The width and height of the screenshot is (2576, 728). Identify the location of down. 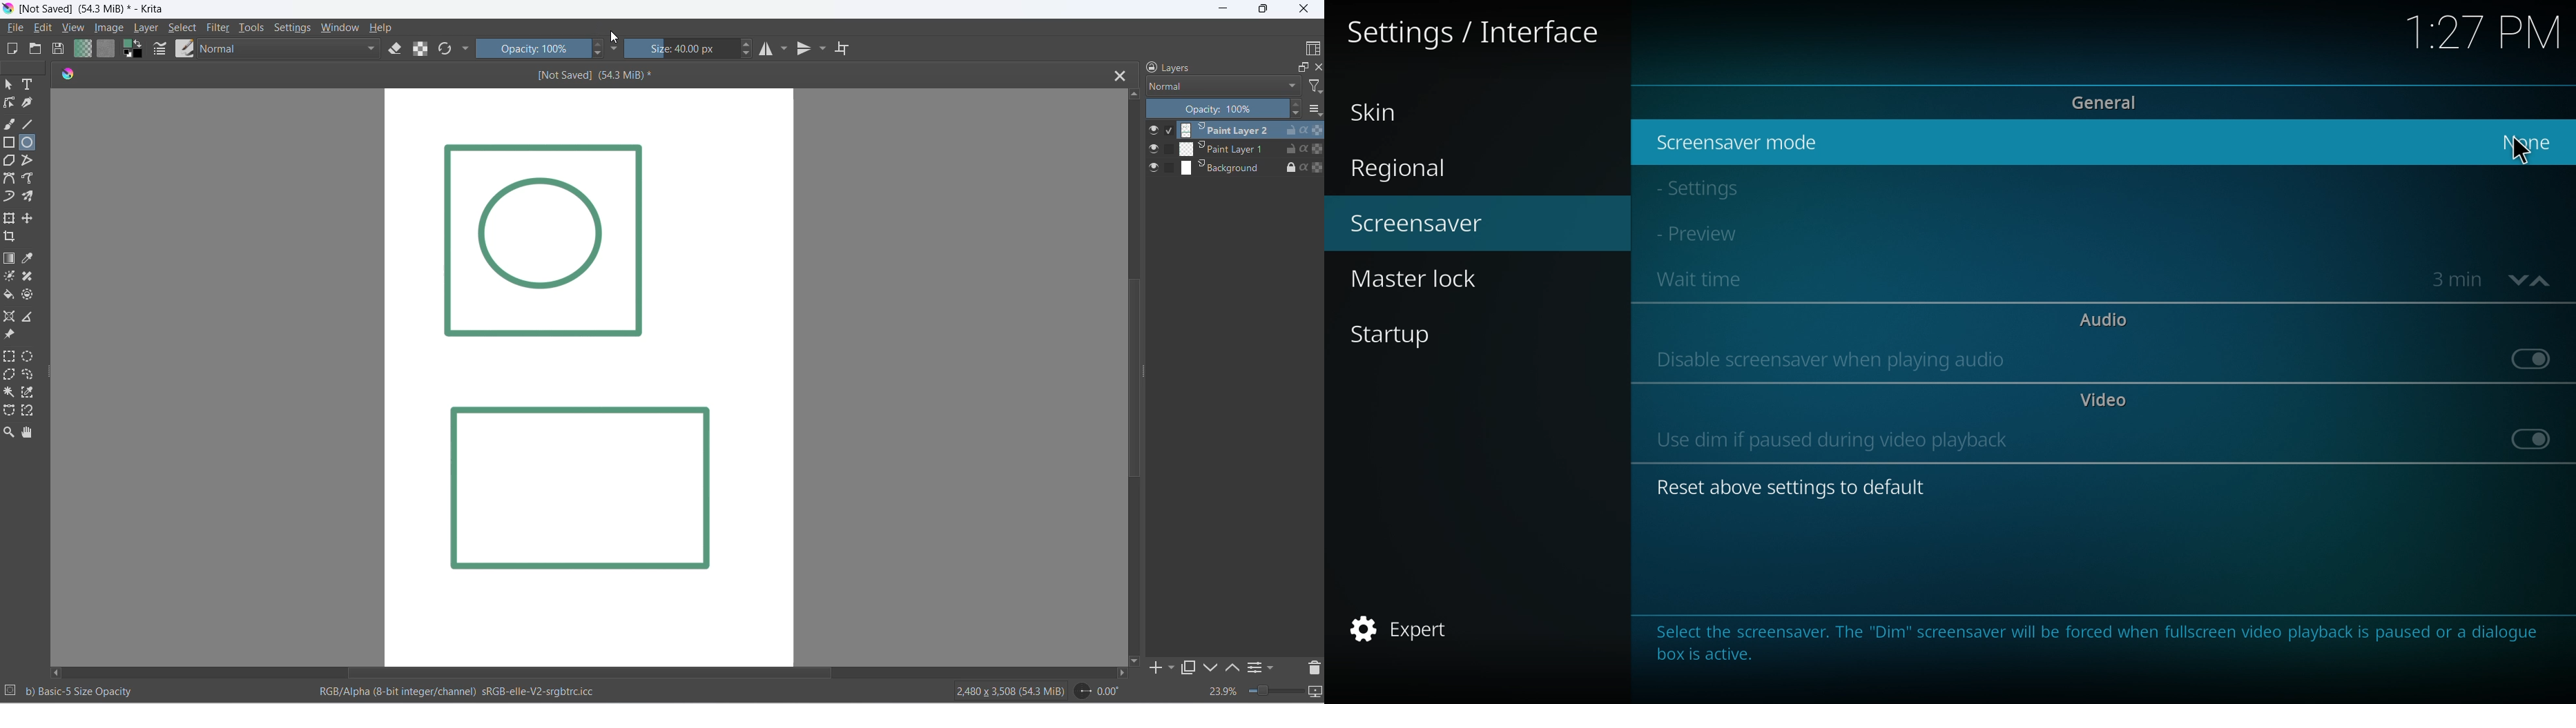
(1211, 668).